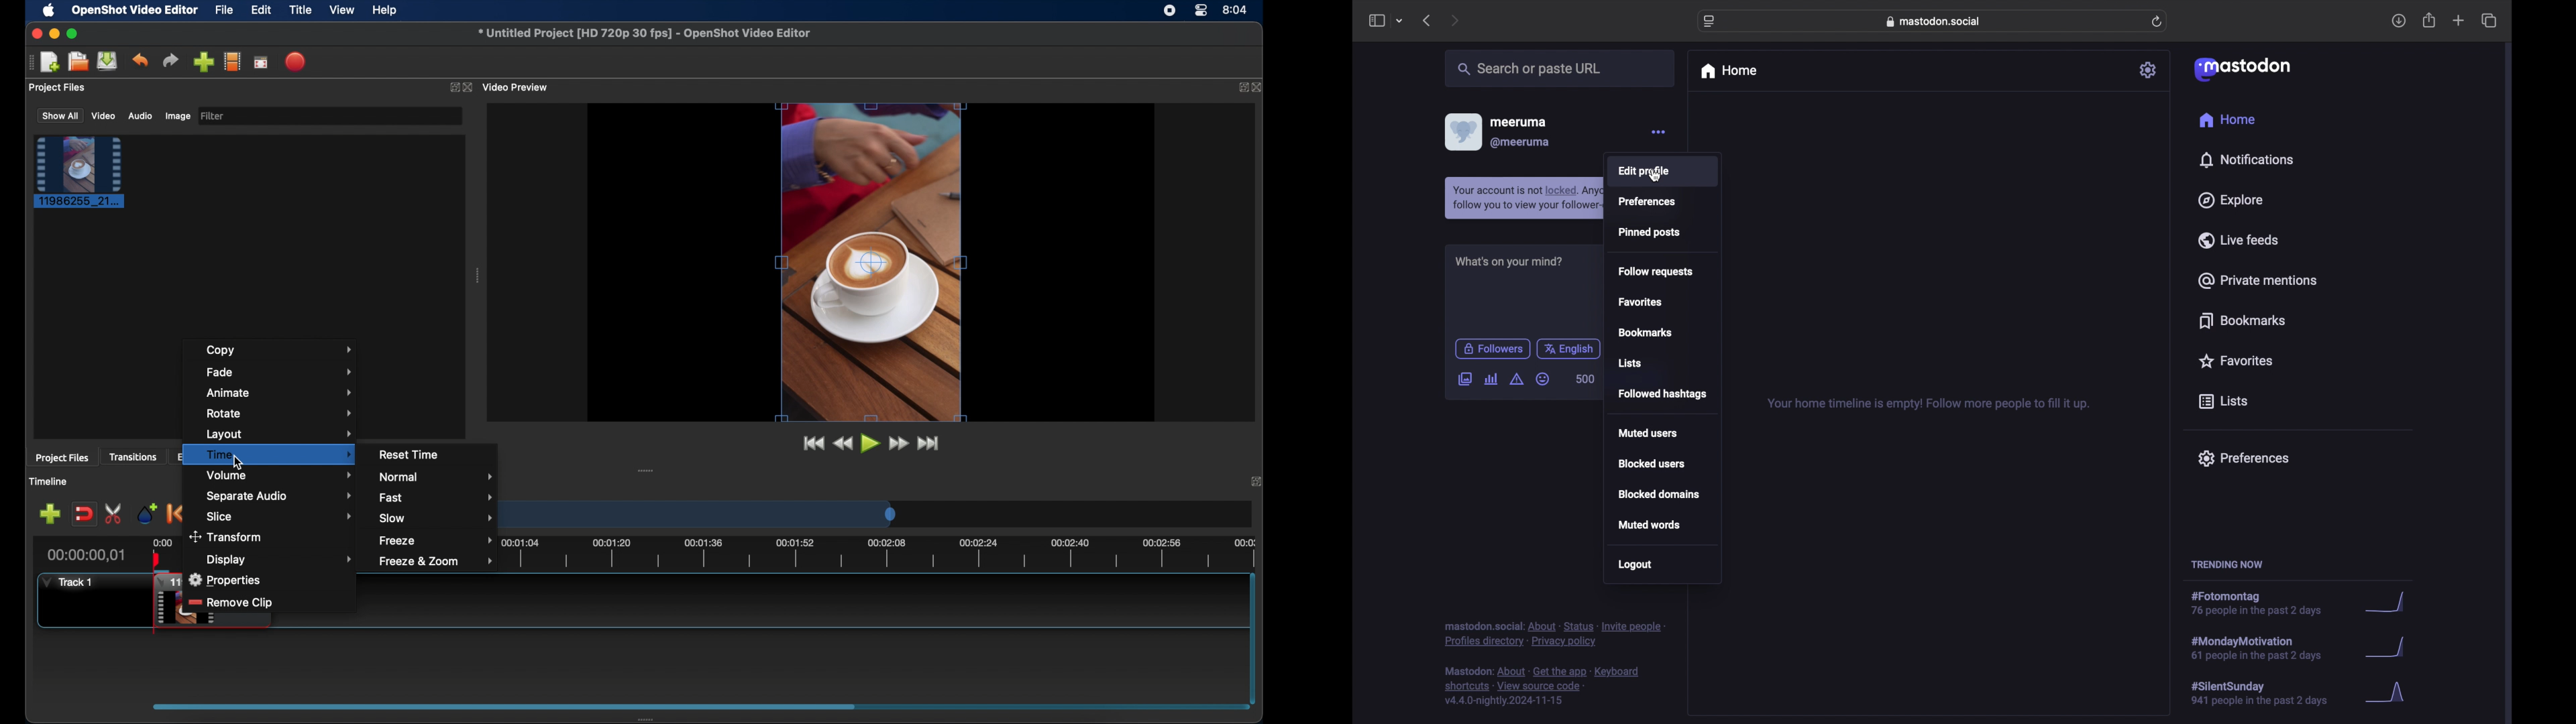 Image resolution: width=2576 pixels, height=728 pixels. What do you see at coordinates (1634, 565) in the screenshot?
I see `logout` at bounding box center [1634, 565].